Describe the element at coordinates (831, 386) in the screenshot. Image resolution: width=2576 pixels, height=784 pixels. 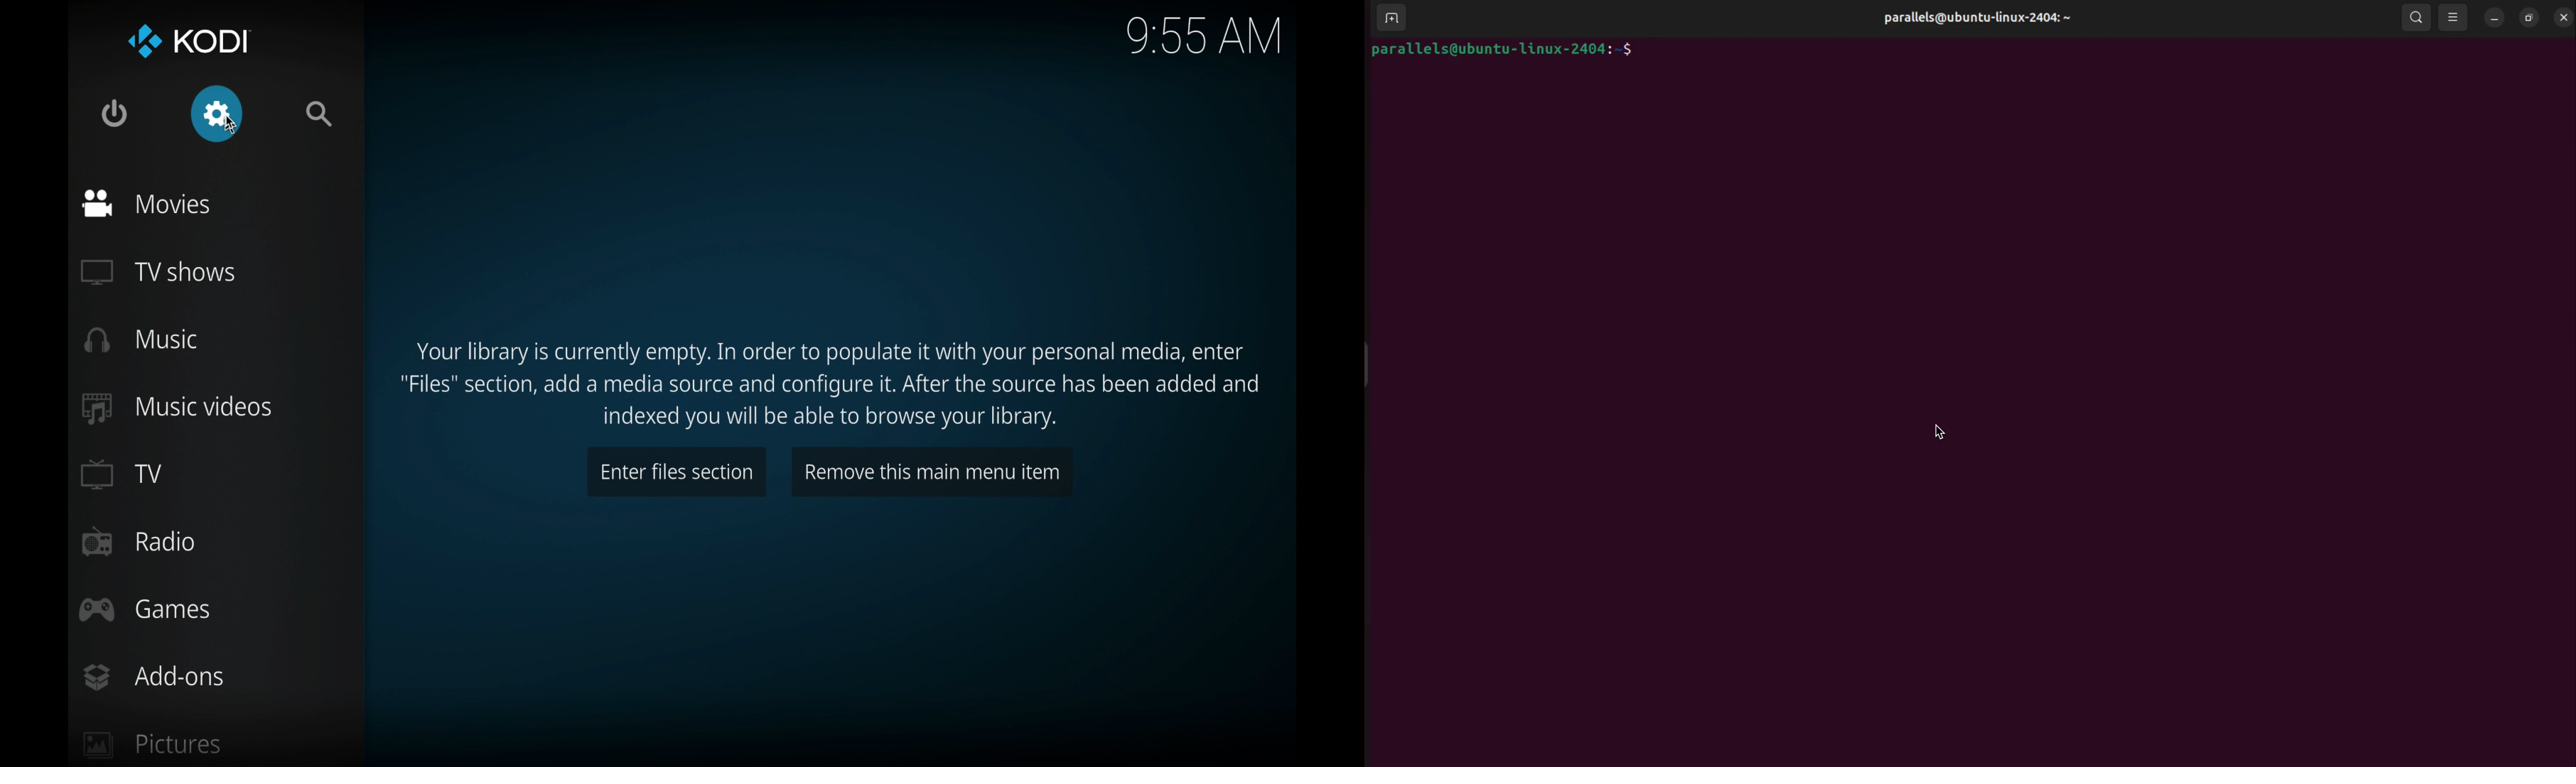
I see `info` at that location.